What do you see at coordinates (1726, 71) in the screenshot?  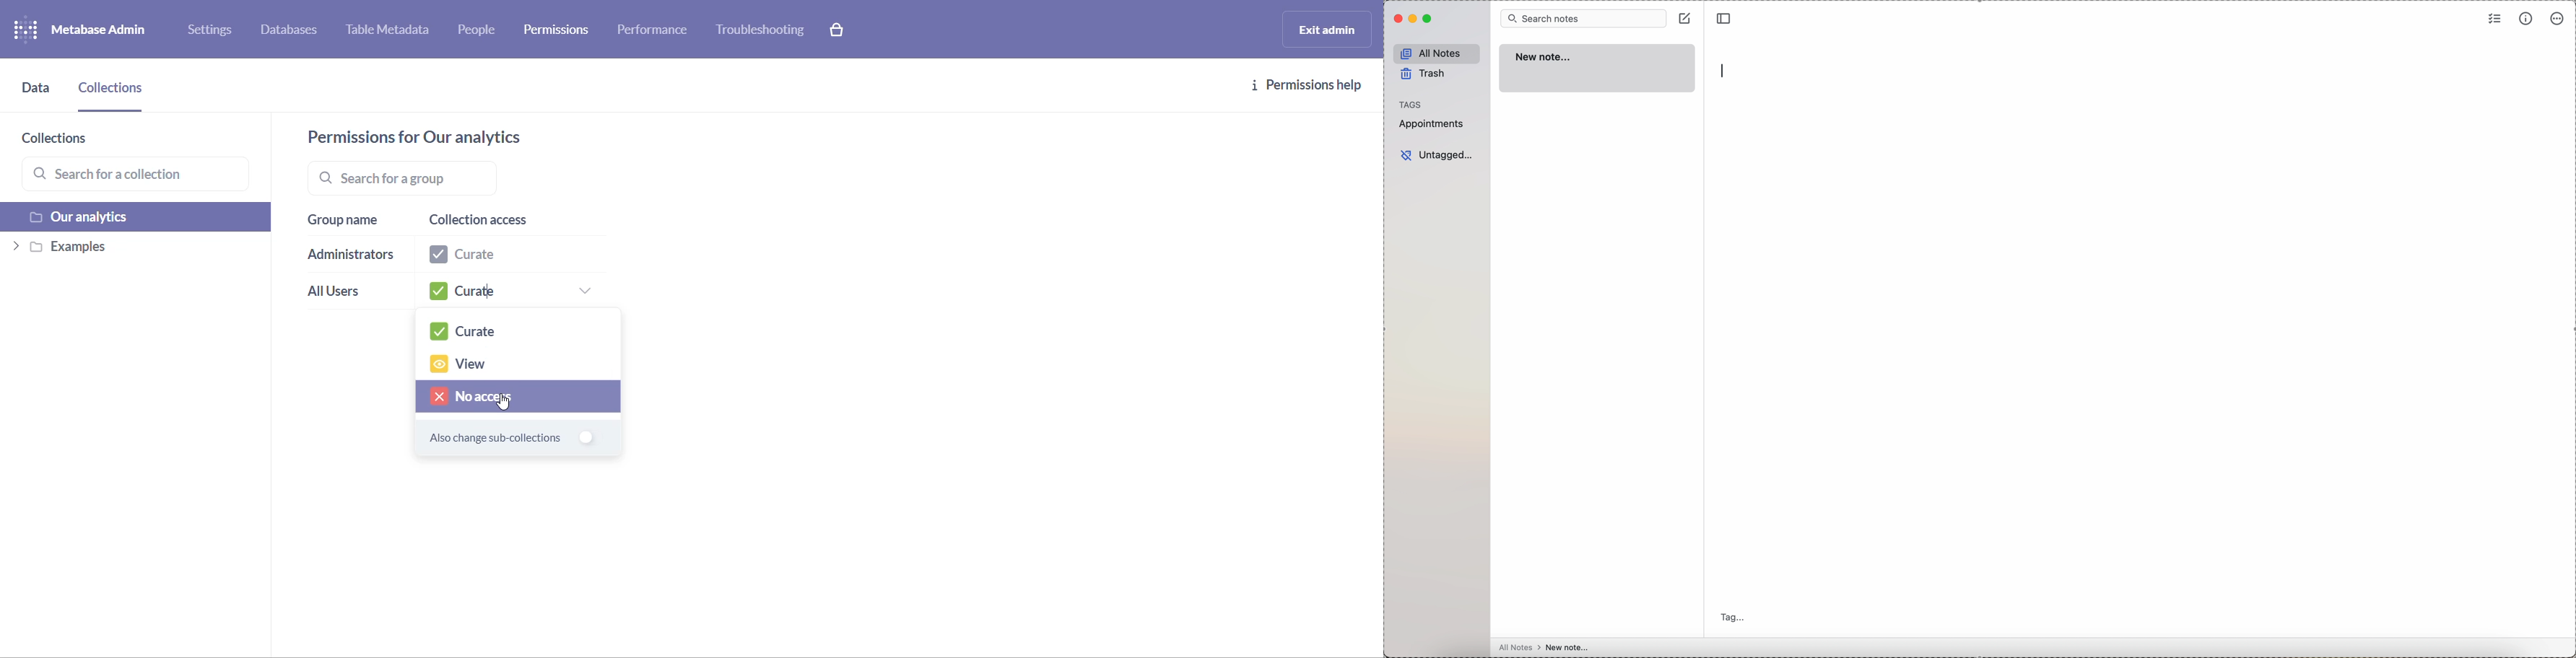 I see `enter` at bounding box center [1726, 71].